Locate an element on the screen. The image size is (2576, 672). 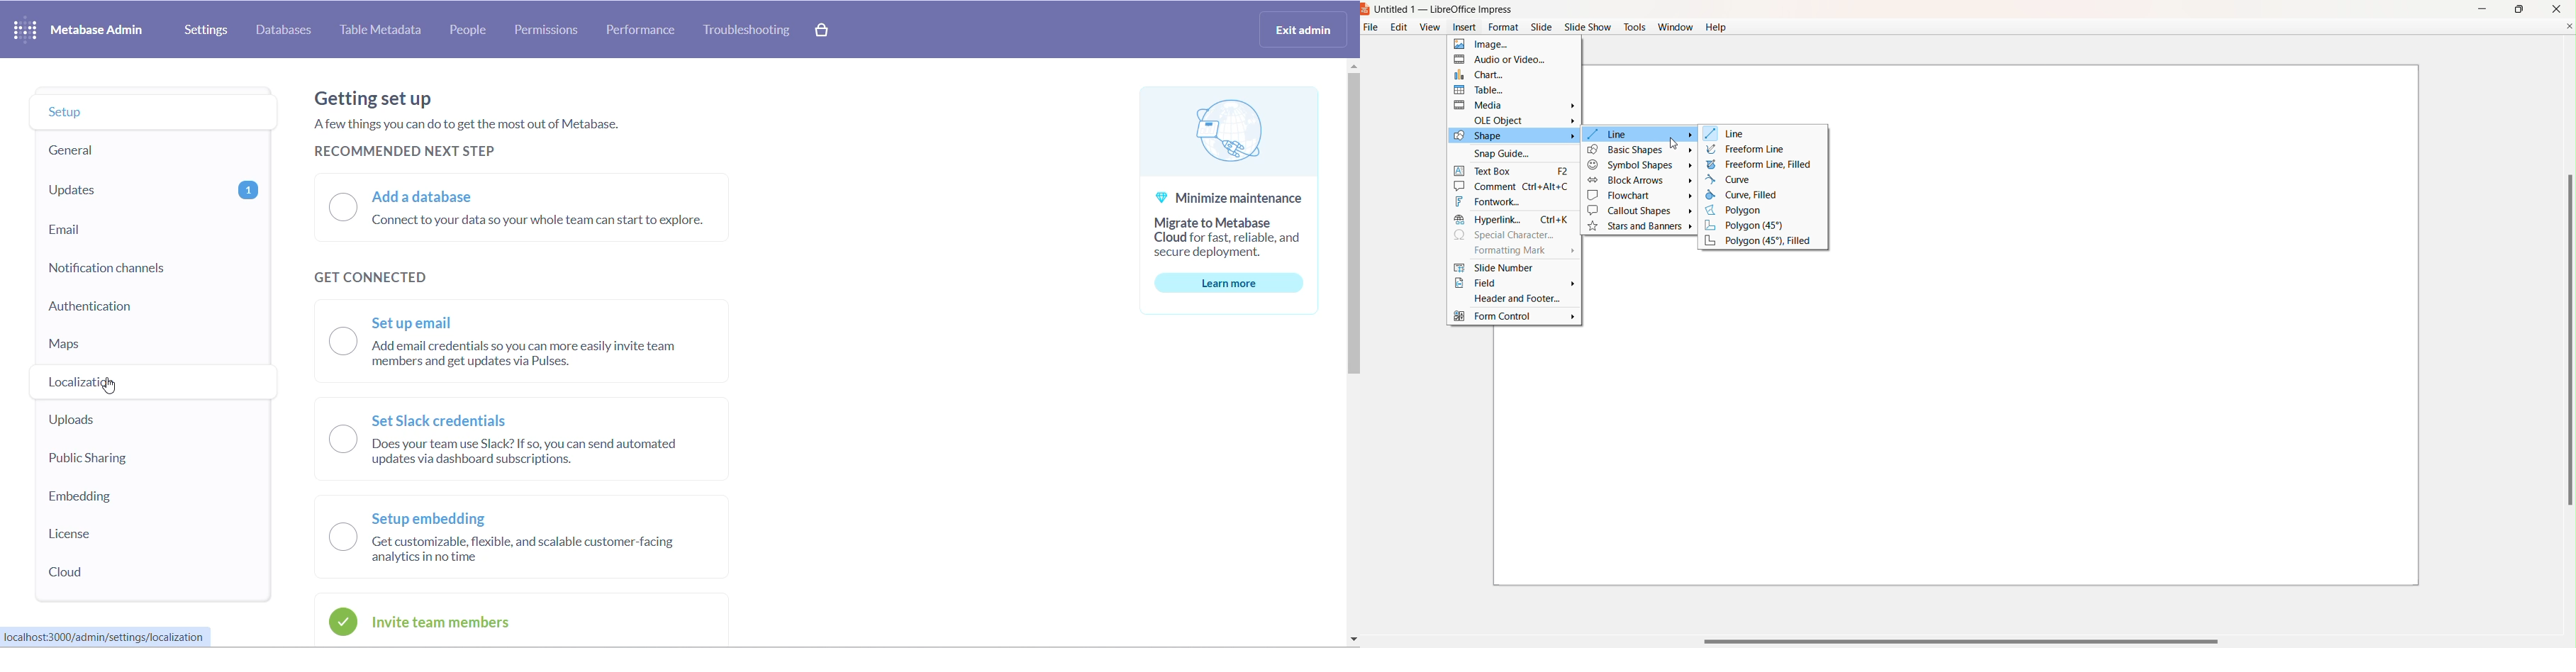
NOTIFICATION CHANNELS is located at coordinates (150, 269).